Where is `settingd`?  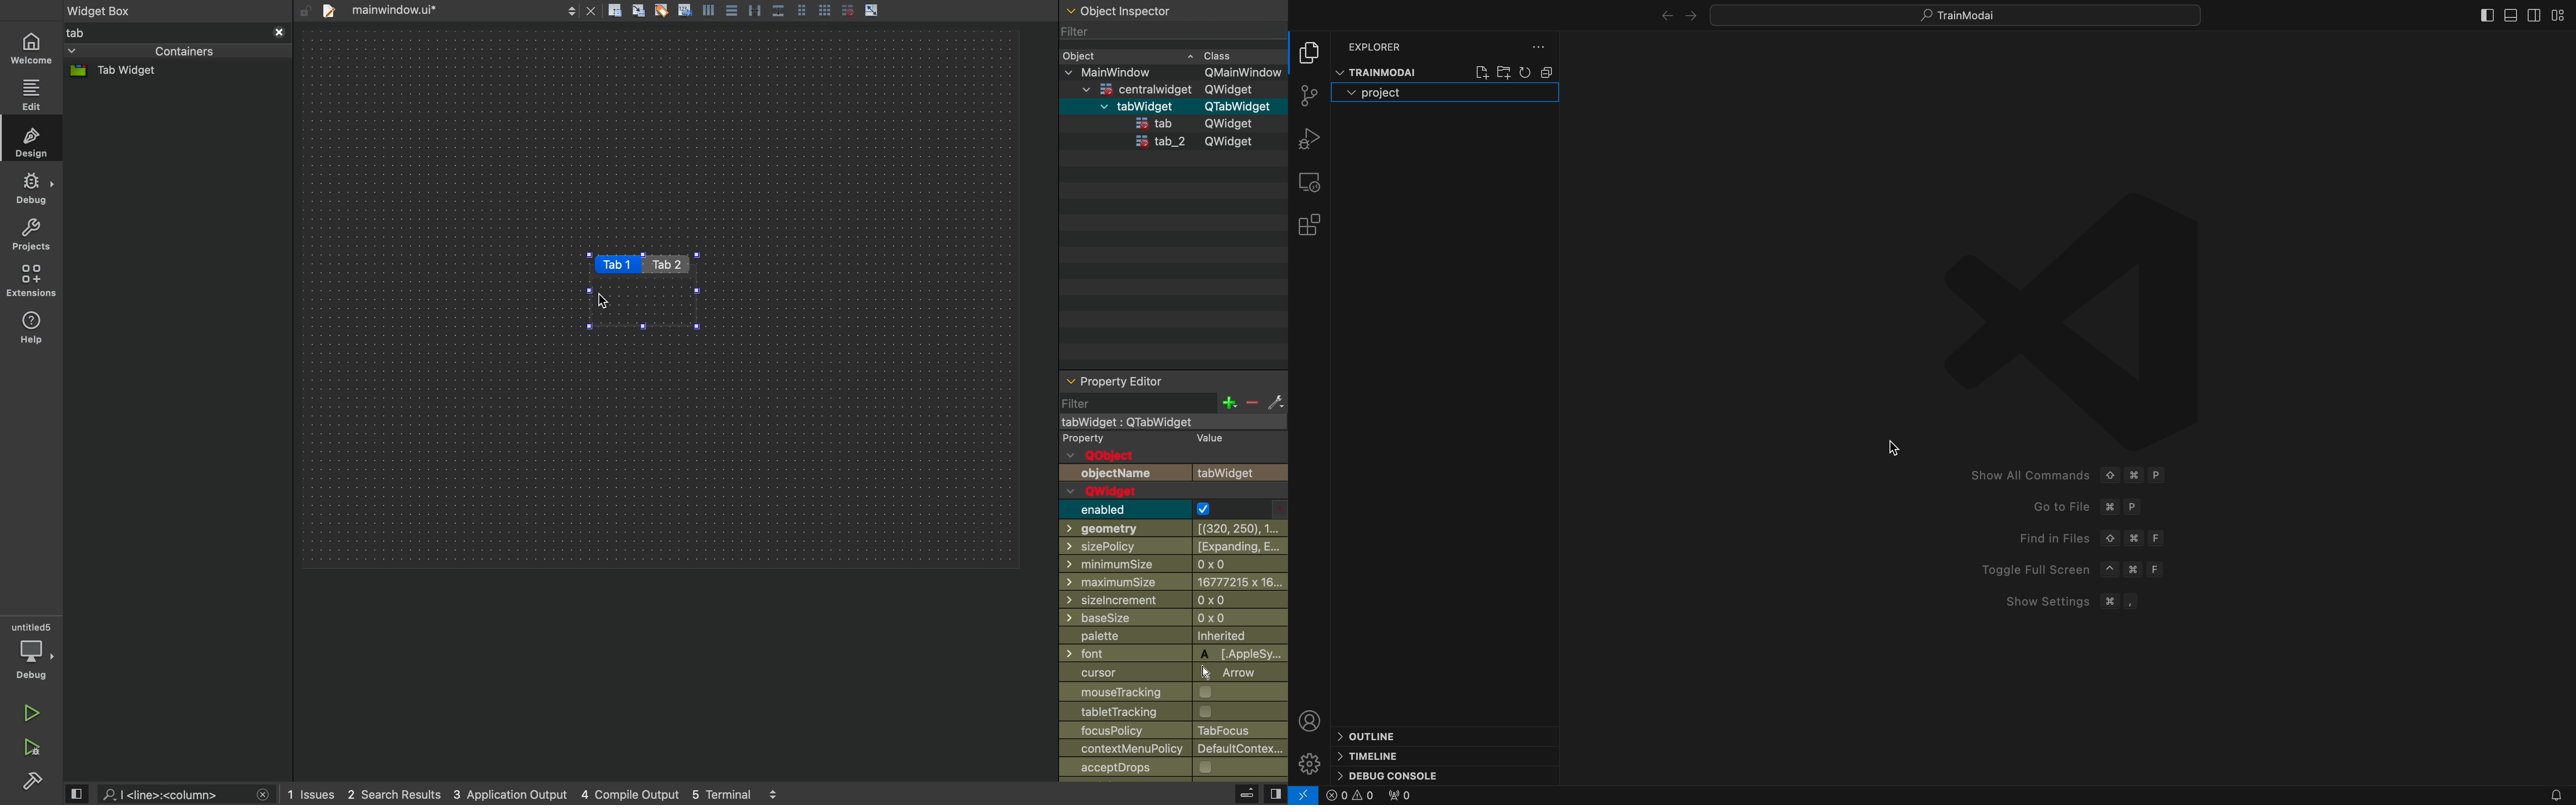
settingd is located at coordinates (1310, 763).